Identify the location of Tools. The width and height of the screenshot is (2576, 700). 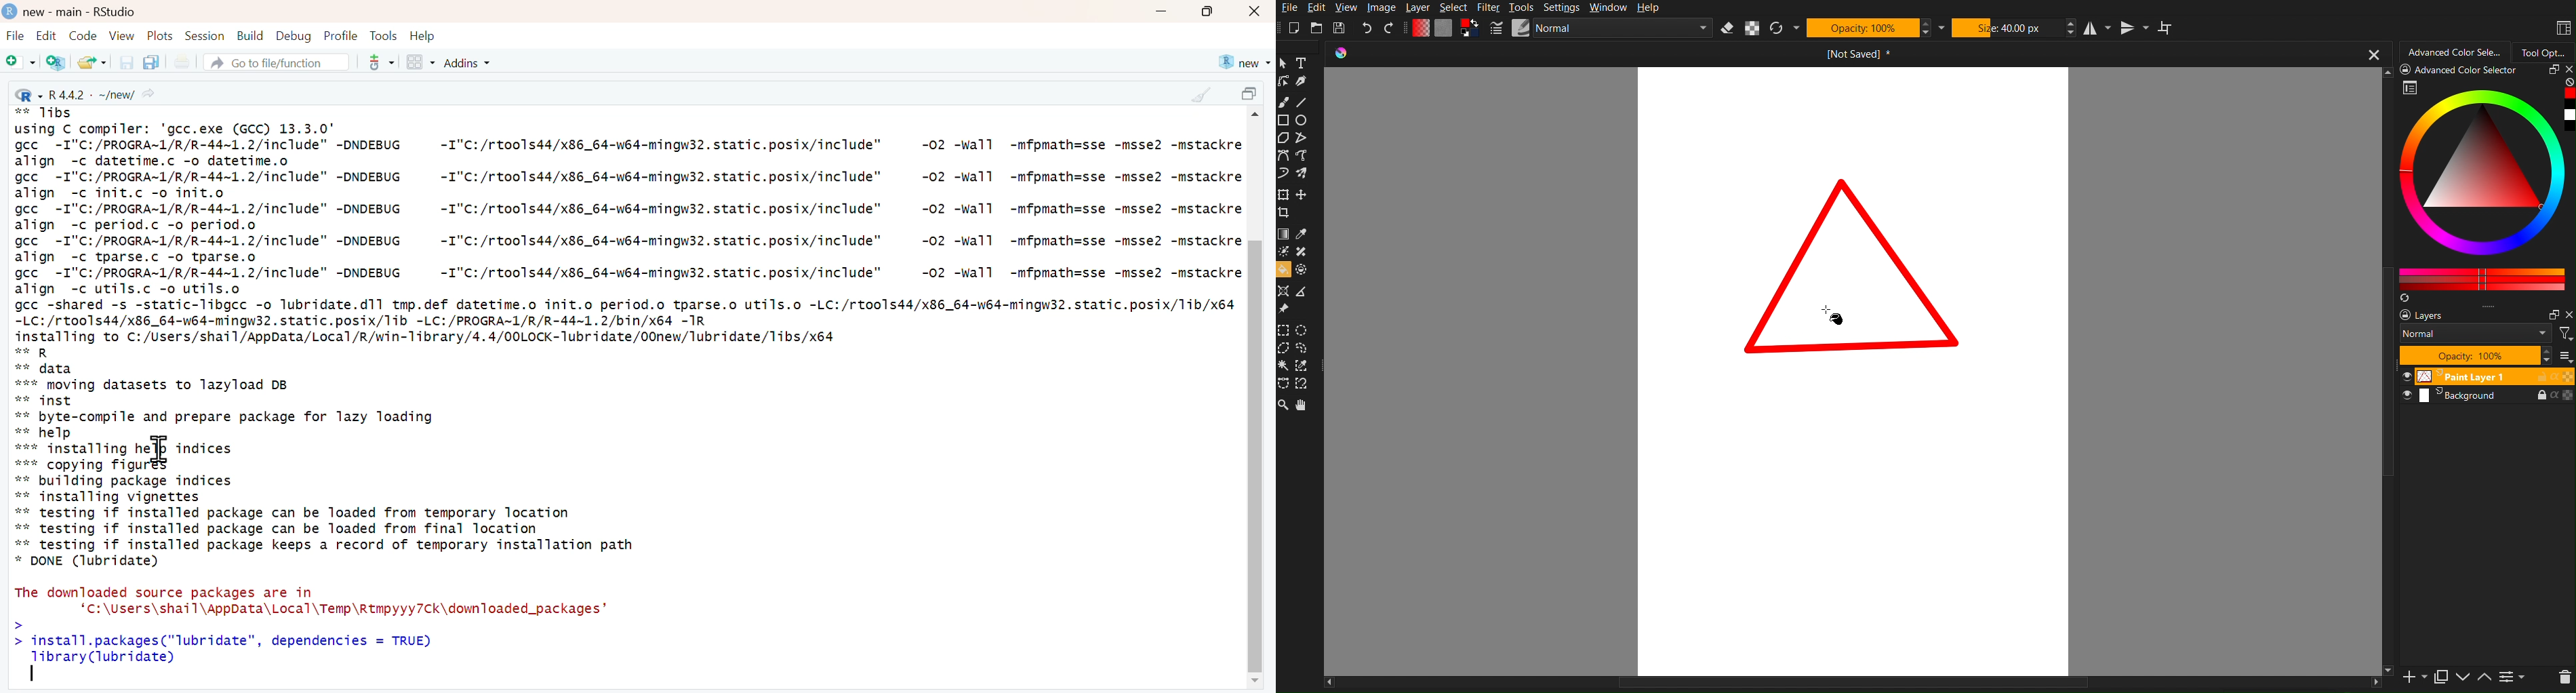
(384, 35).